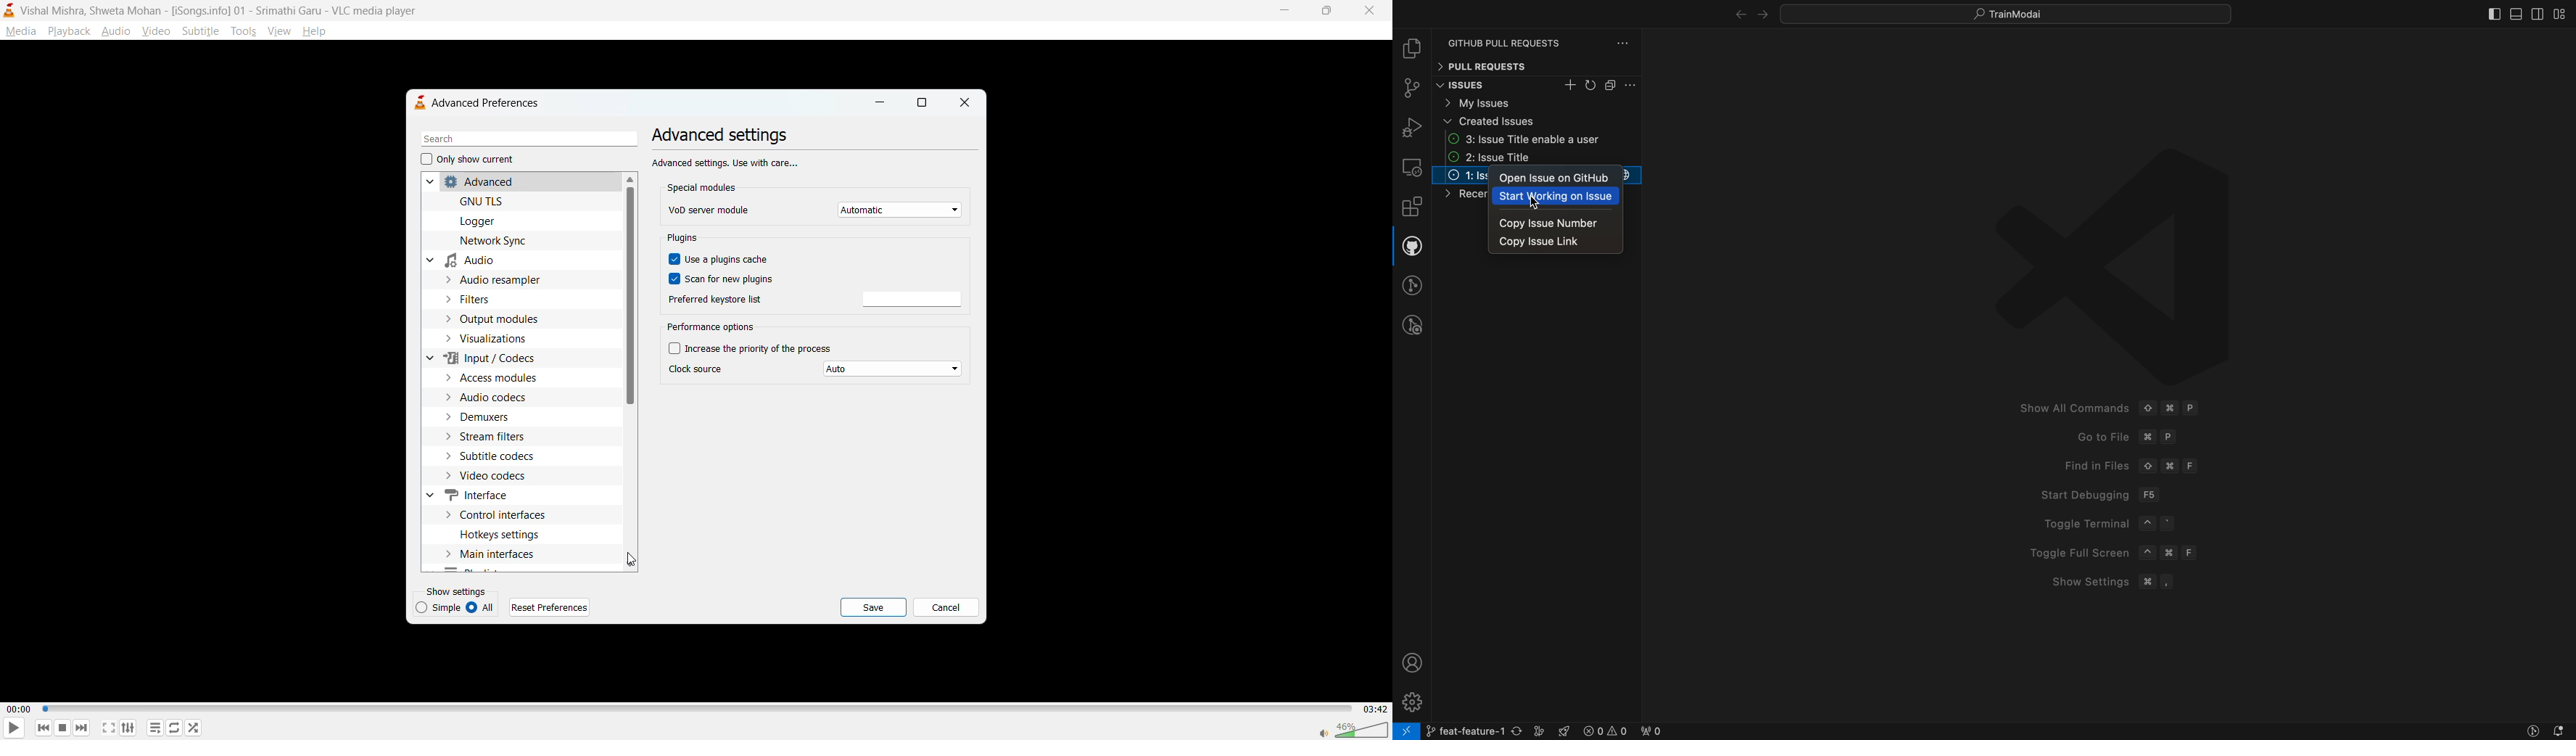 The width and height of the screenshot is (2576, 756). I want to click on next, so click(80, 725).